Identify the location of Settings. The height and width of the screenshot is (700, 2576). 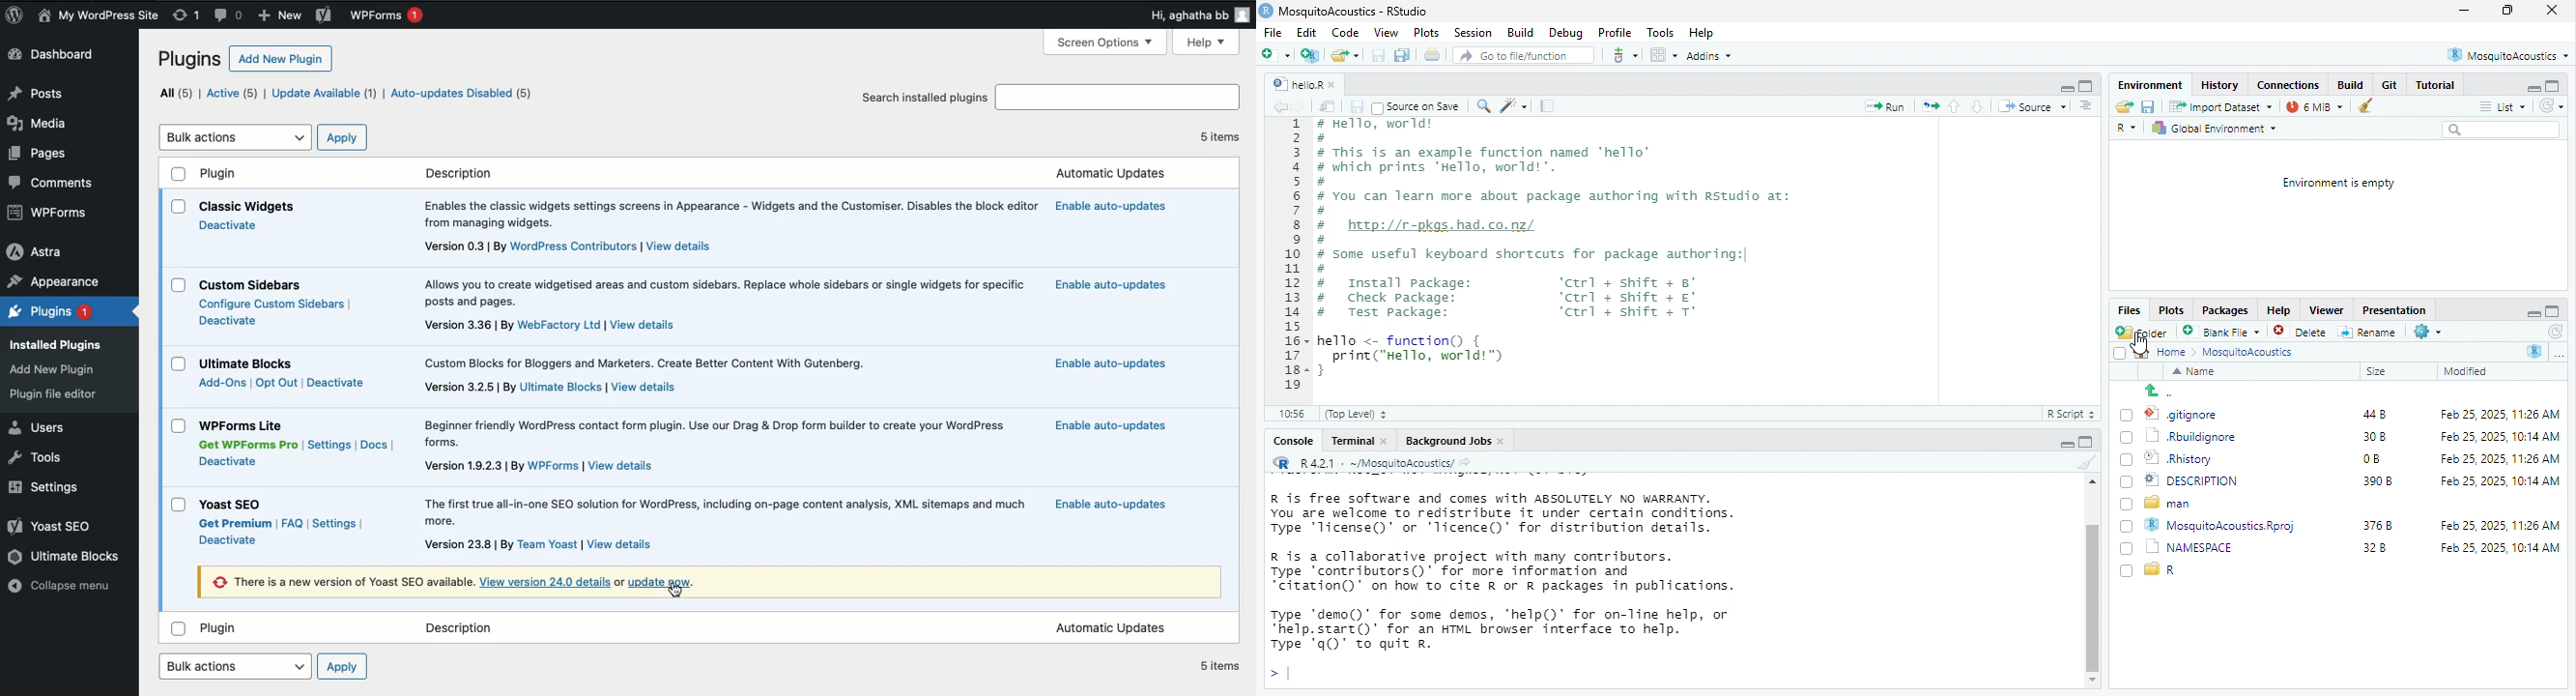
(50, 488).